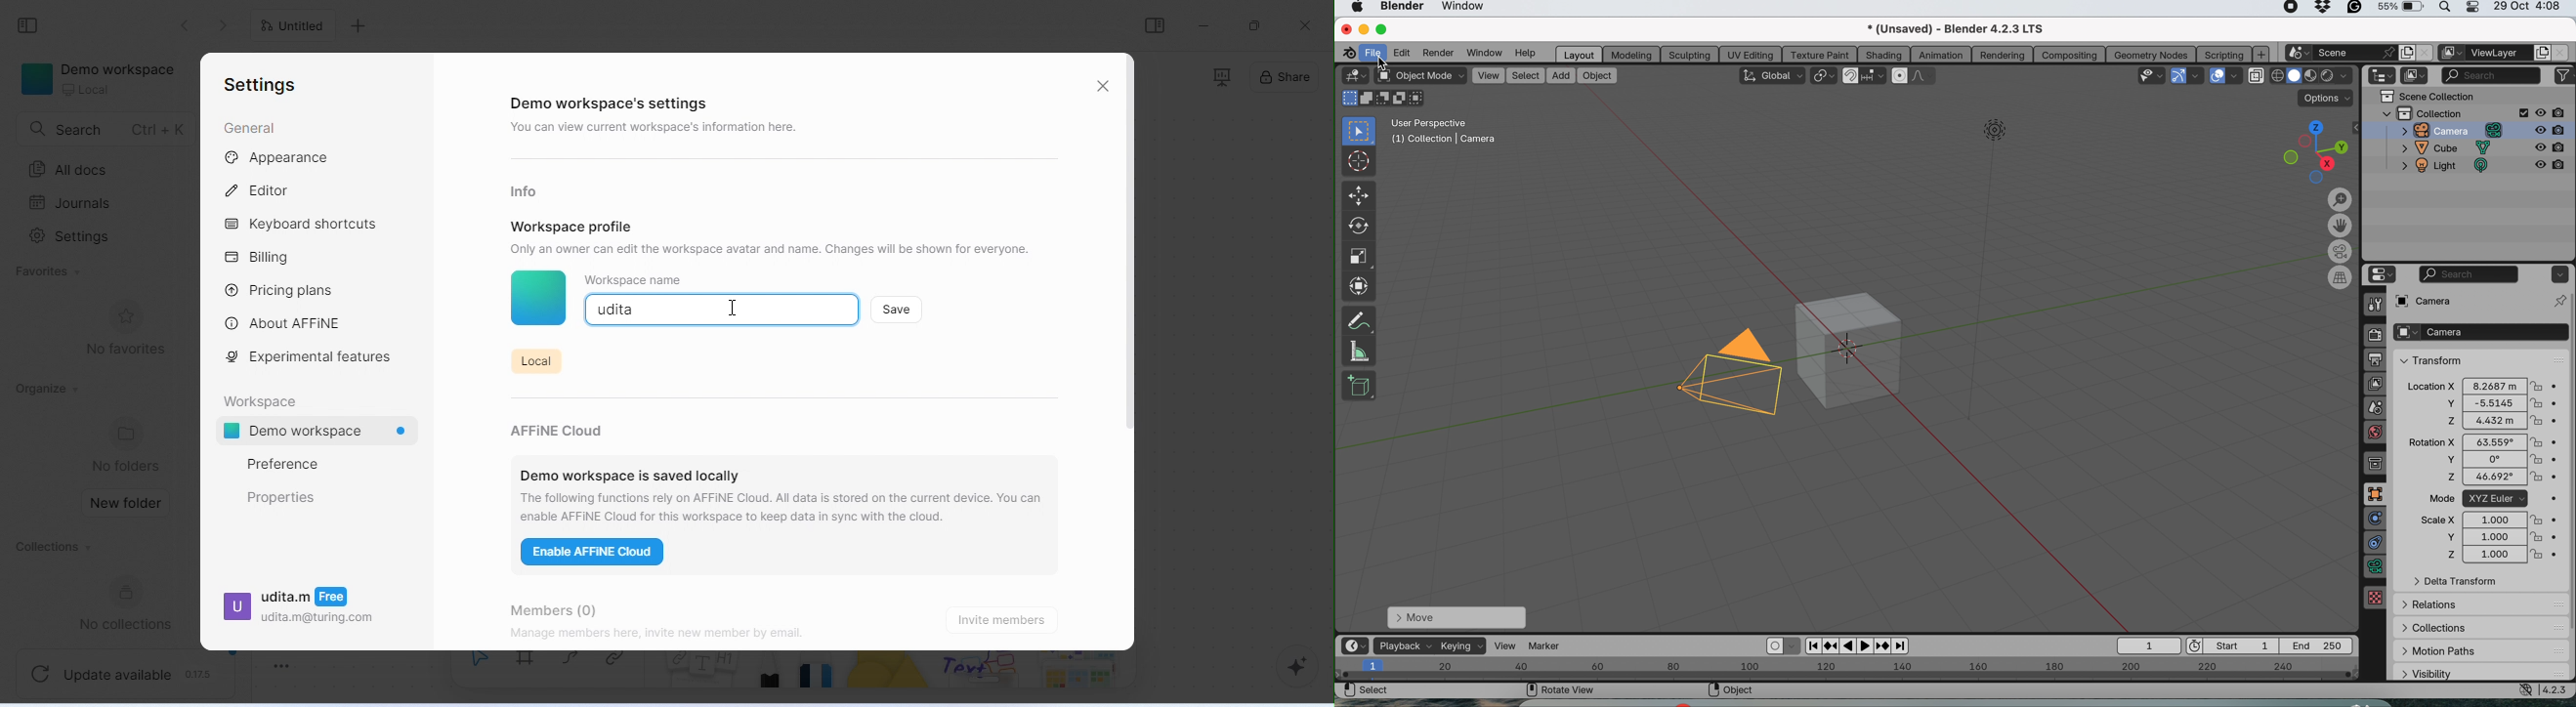  Describe the element at coordinates (1847, 668) in the screenshot. I see `horizontal scale` at that location.